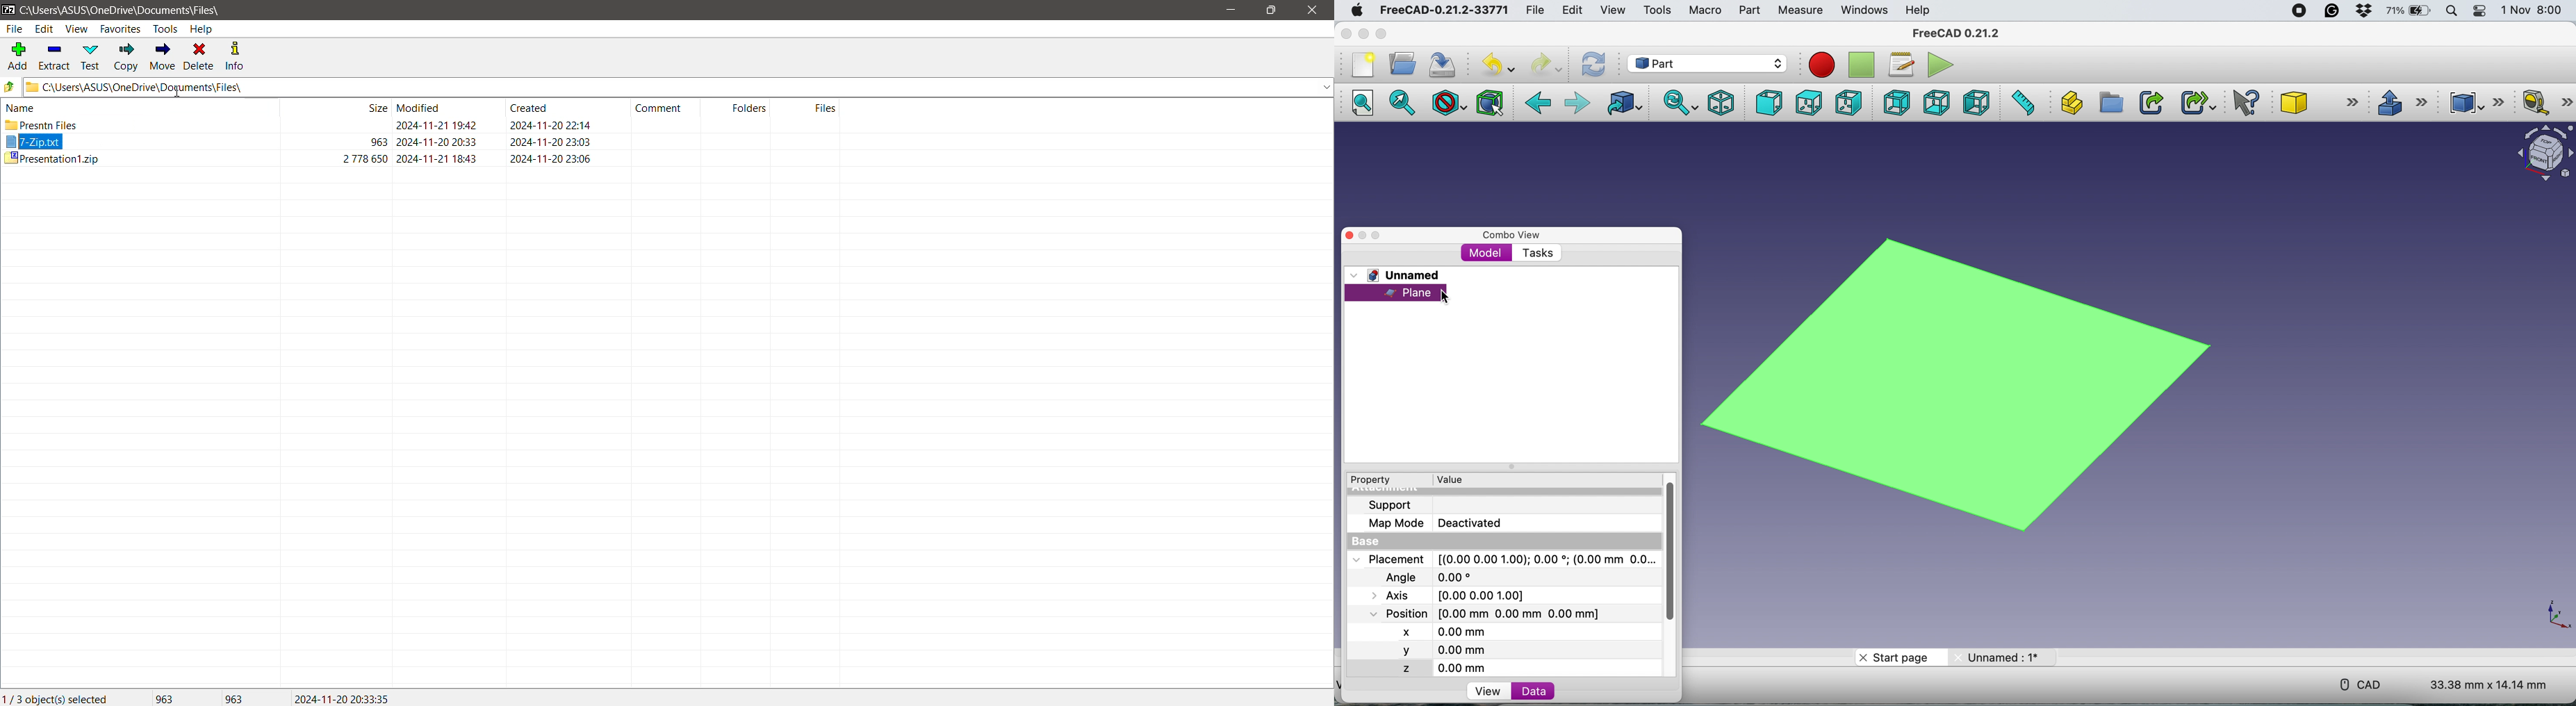 The image size is (2576, 728). Describe the element at coordinates (2532, 12) in the screenshot. I see `1 Nov 8:00` at that location.